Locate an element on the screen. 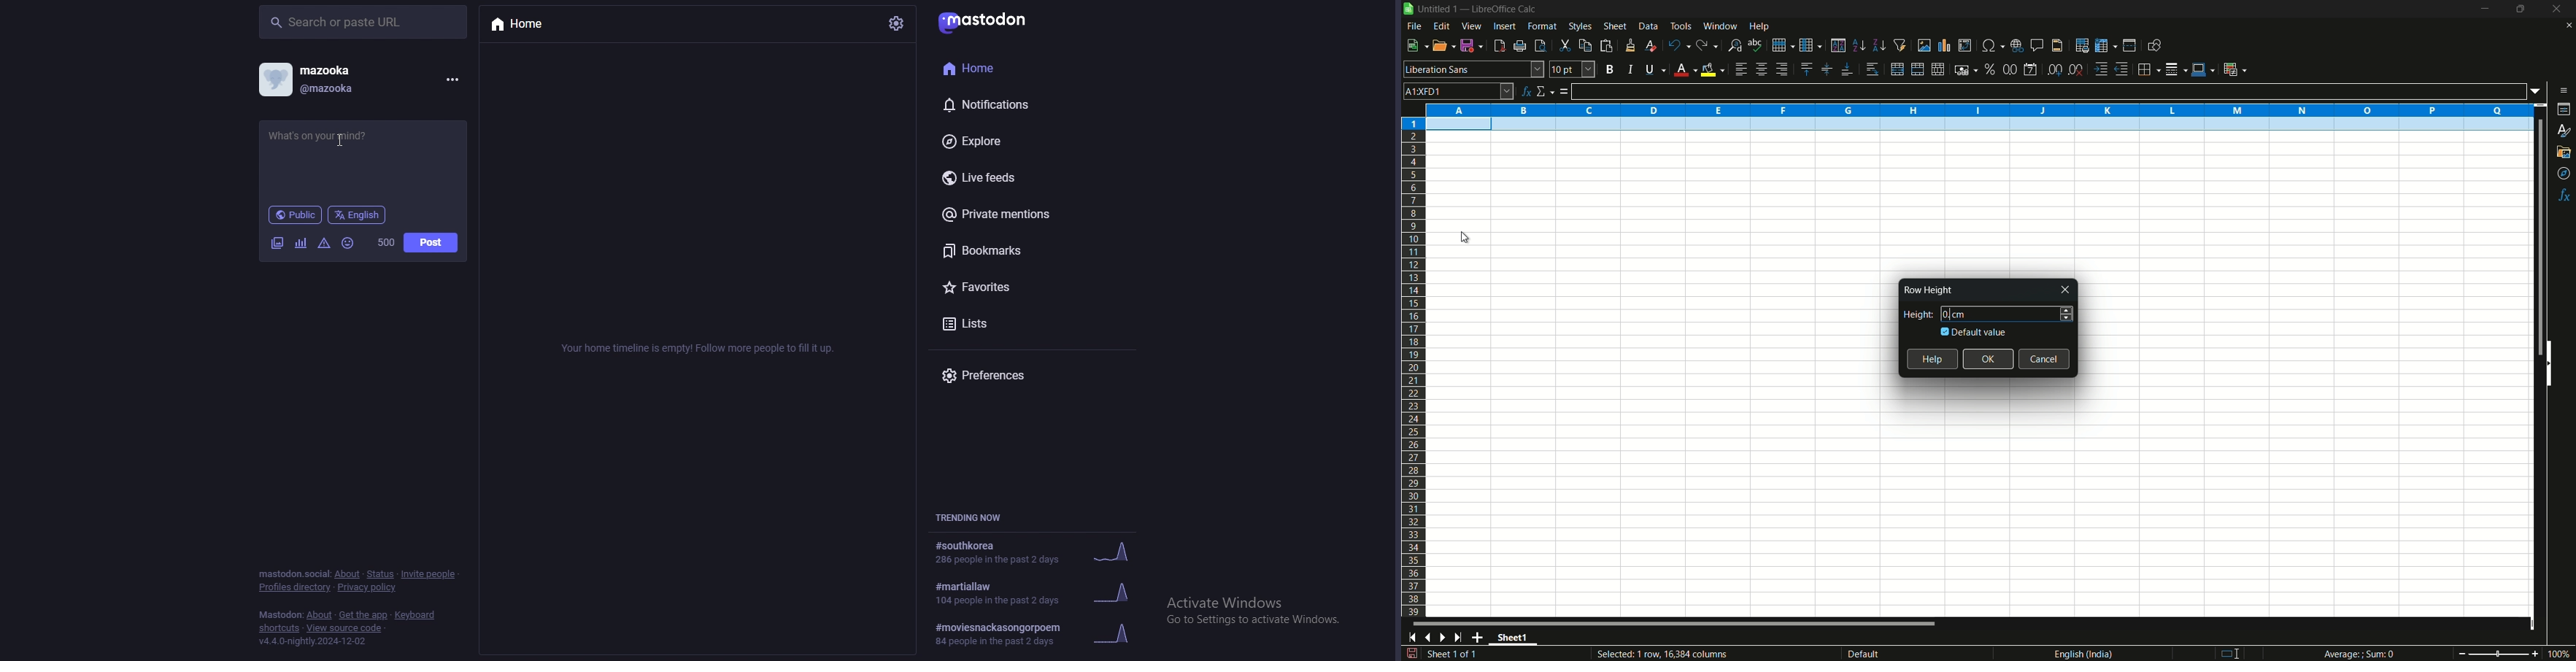 The width and height of the screenshot is (2576, 672). find and replace is located at coordinates (1735, 45).